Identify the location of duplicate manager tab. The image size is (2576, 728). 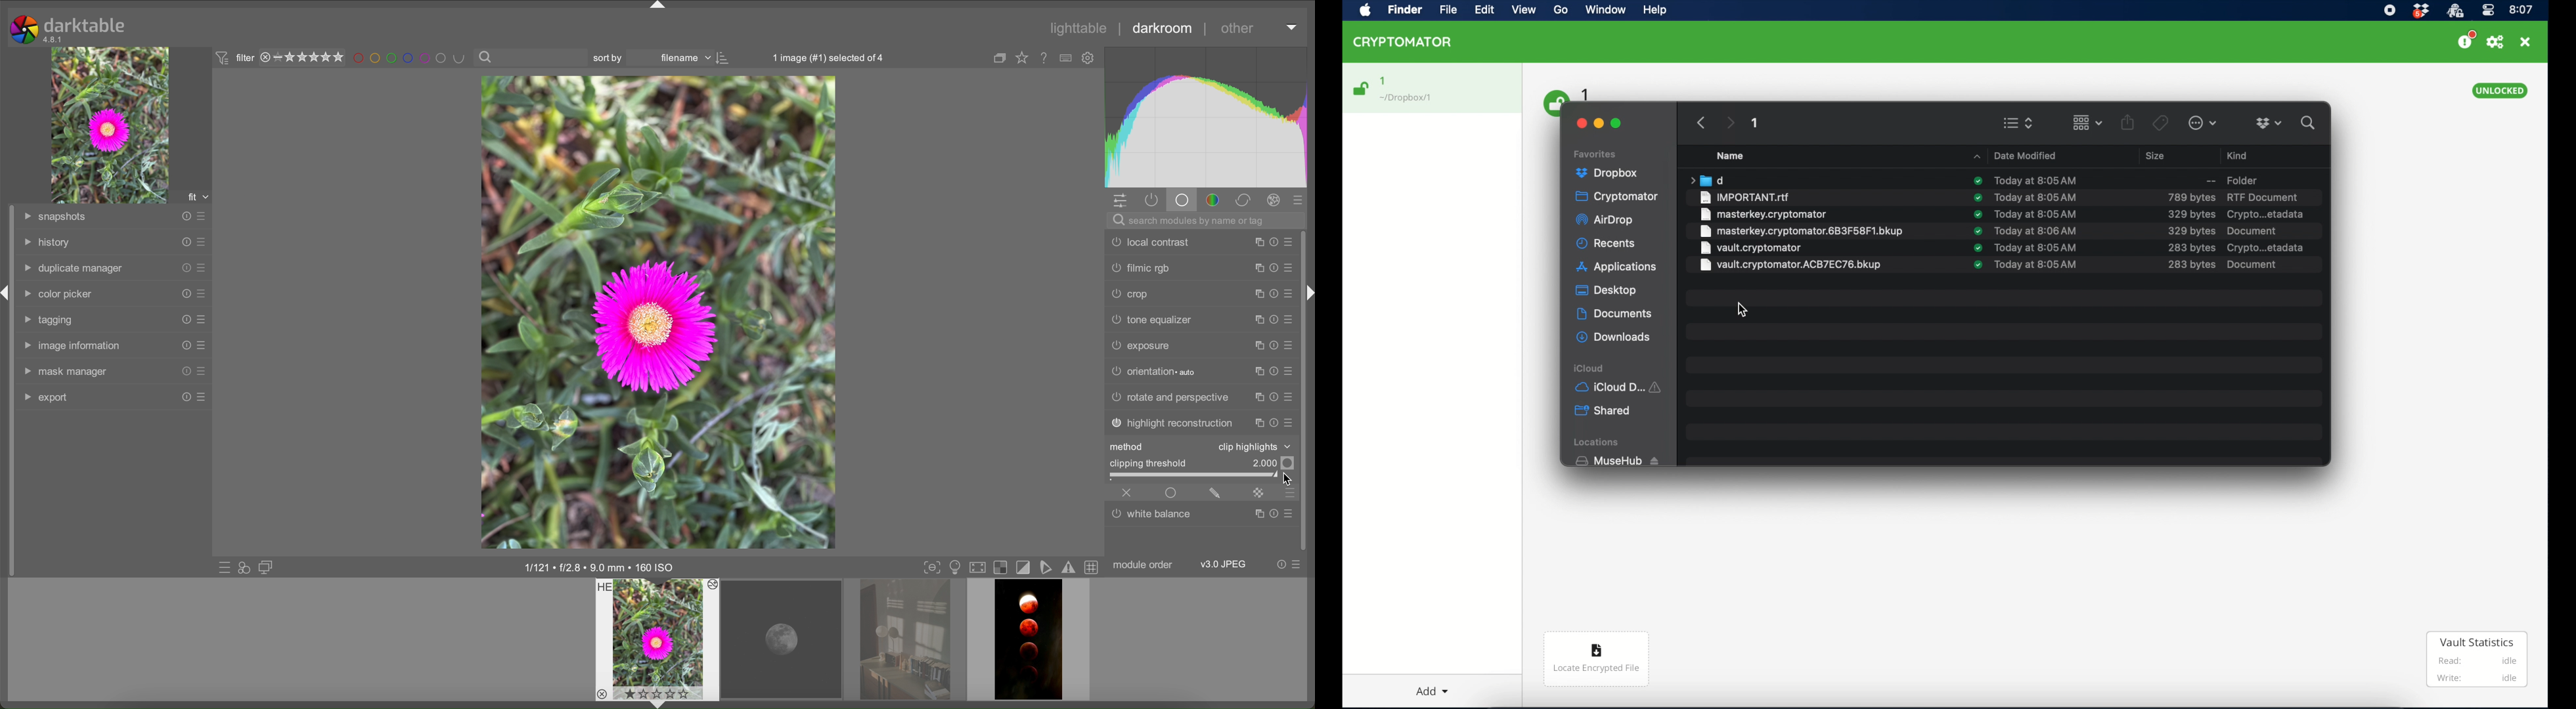
(73, 269).